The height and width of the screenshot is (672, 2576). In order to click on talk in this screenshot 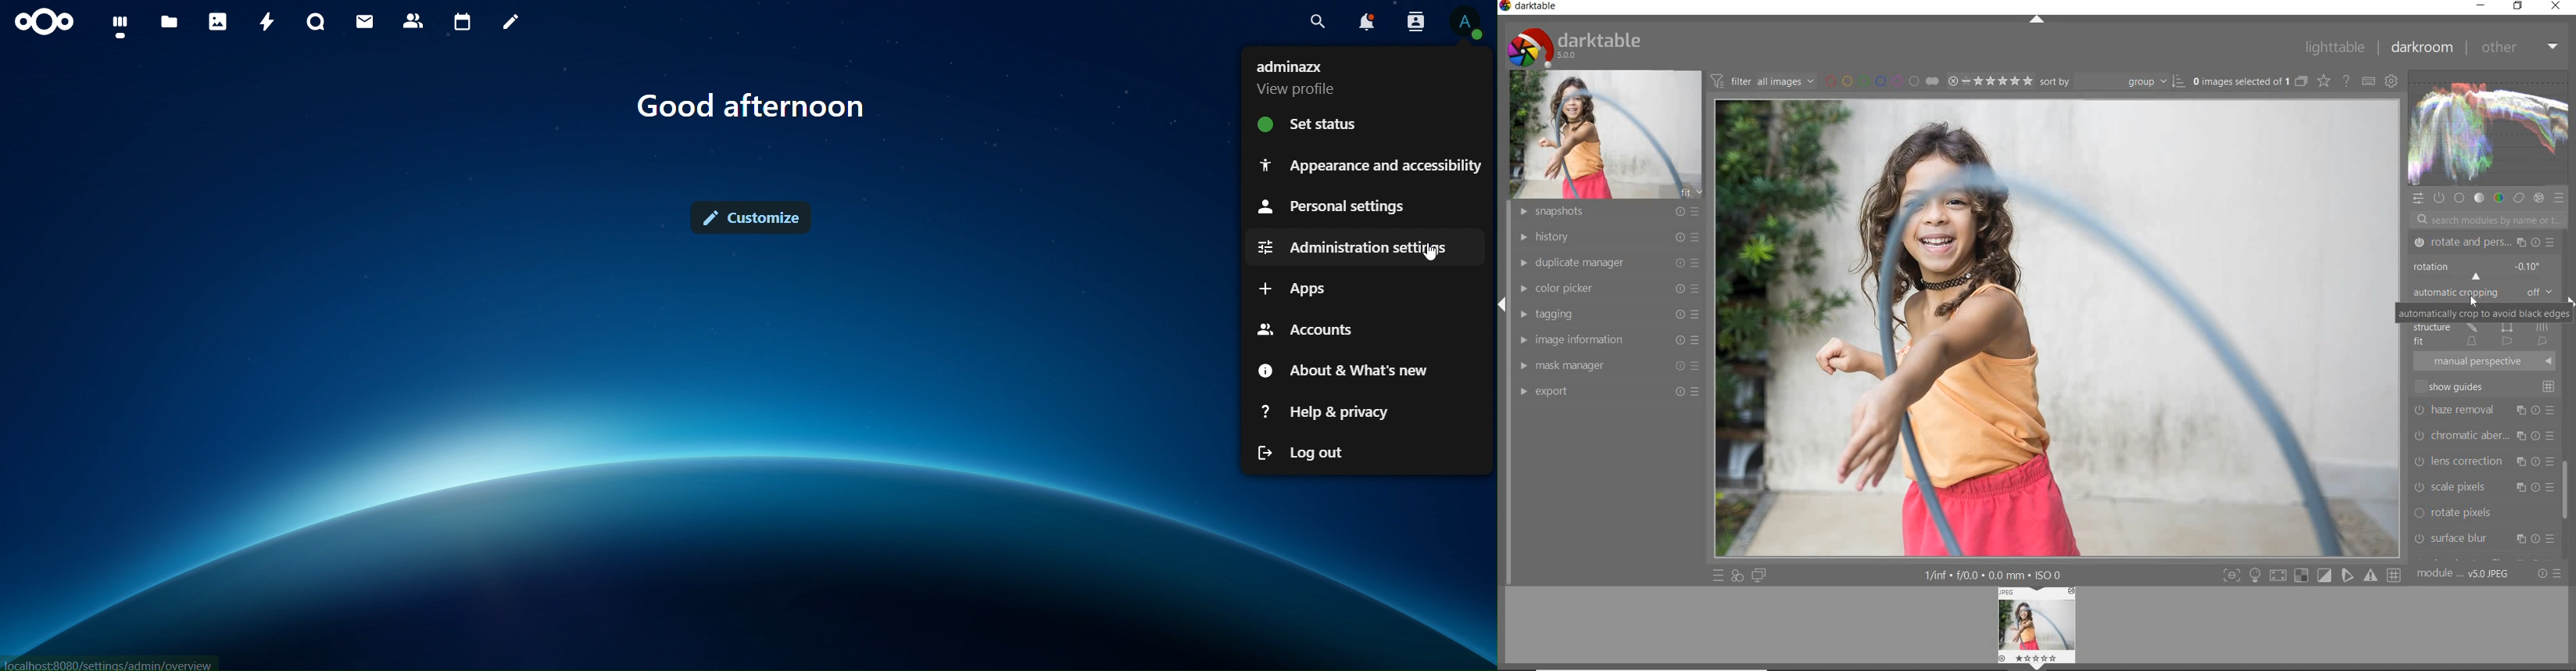, I will do `click(314, 22)`.